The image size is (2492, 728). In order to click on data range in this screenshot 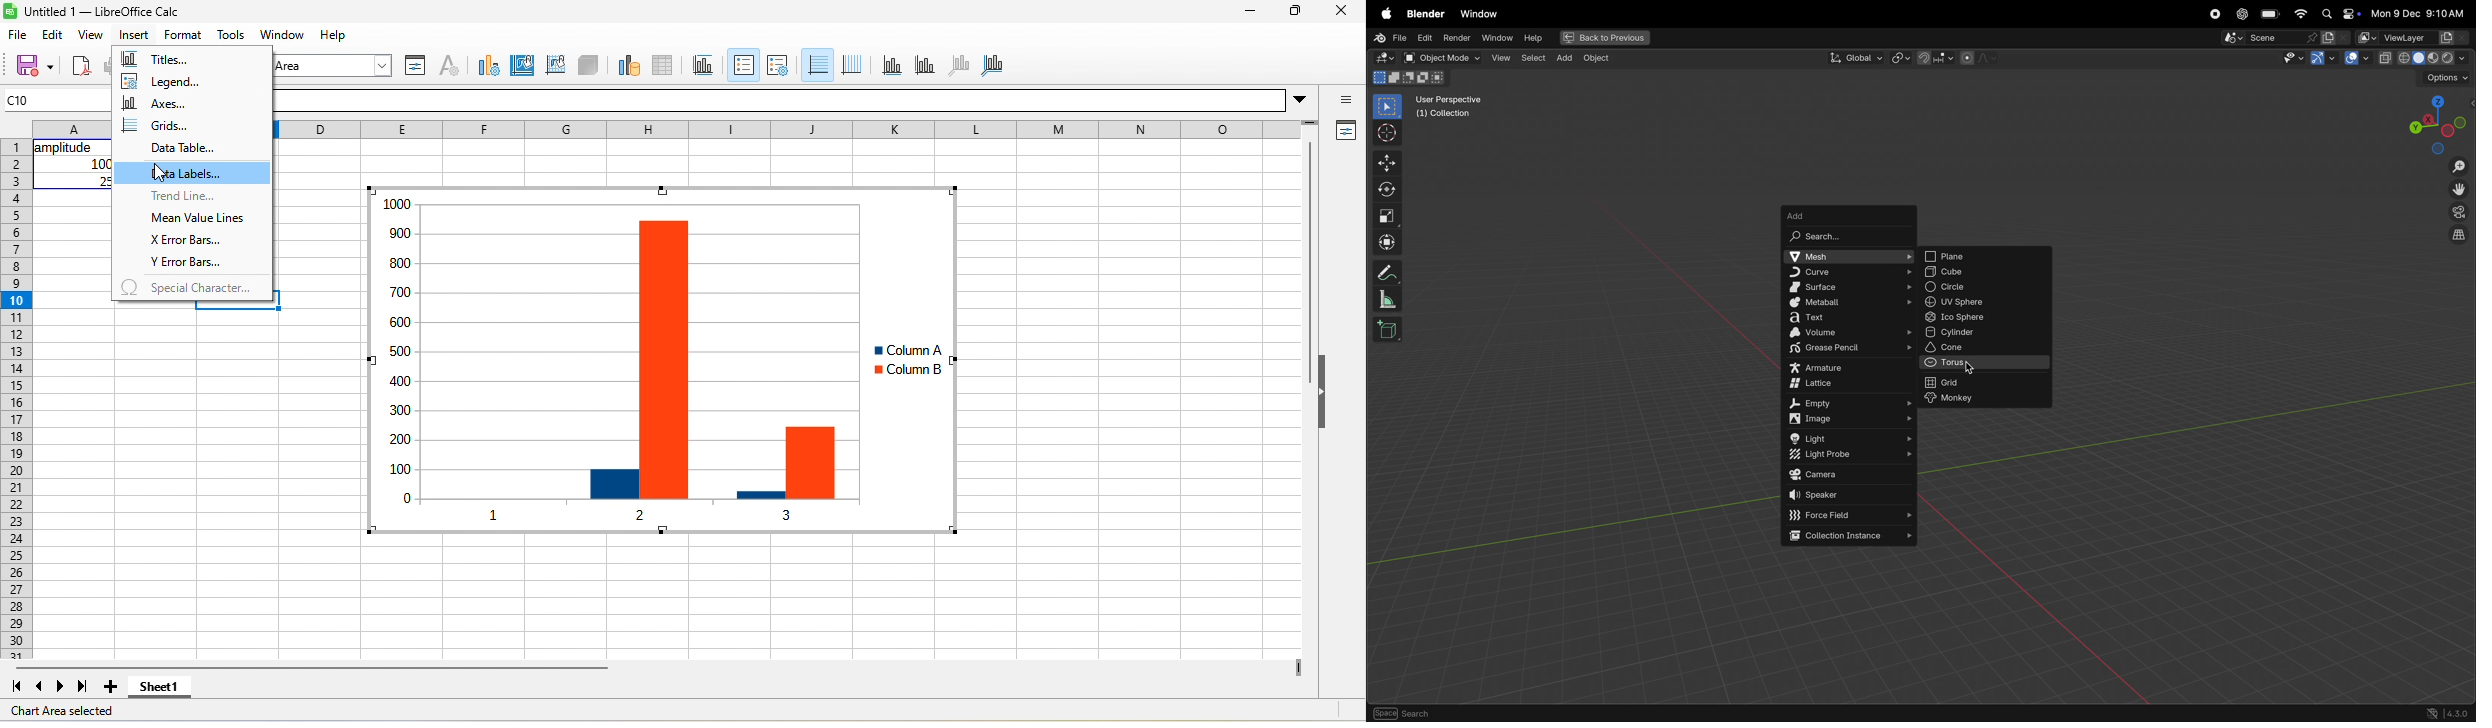, I will do `click(626, 64)`.